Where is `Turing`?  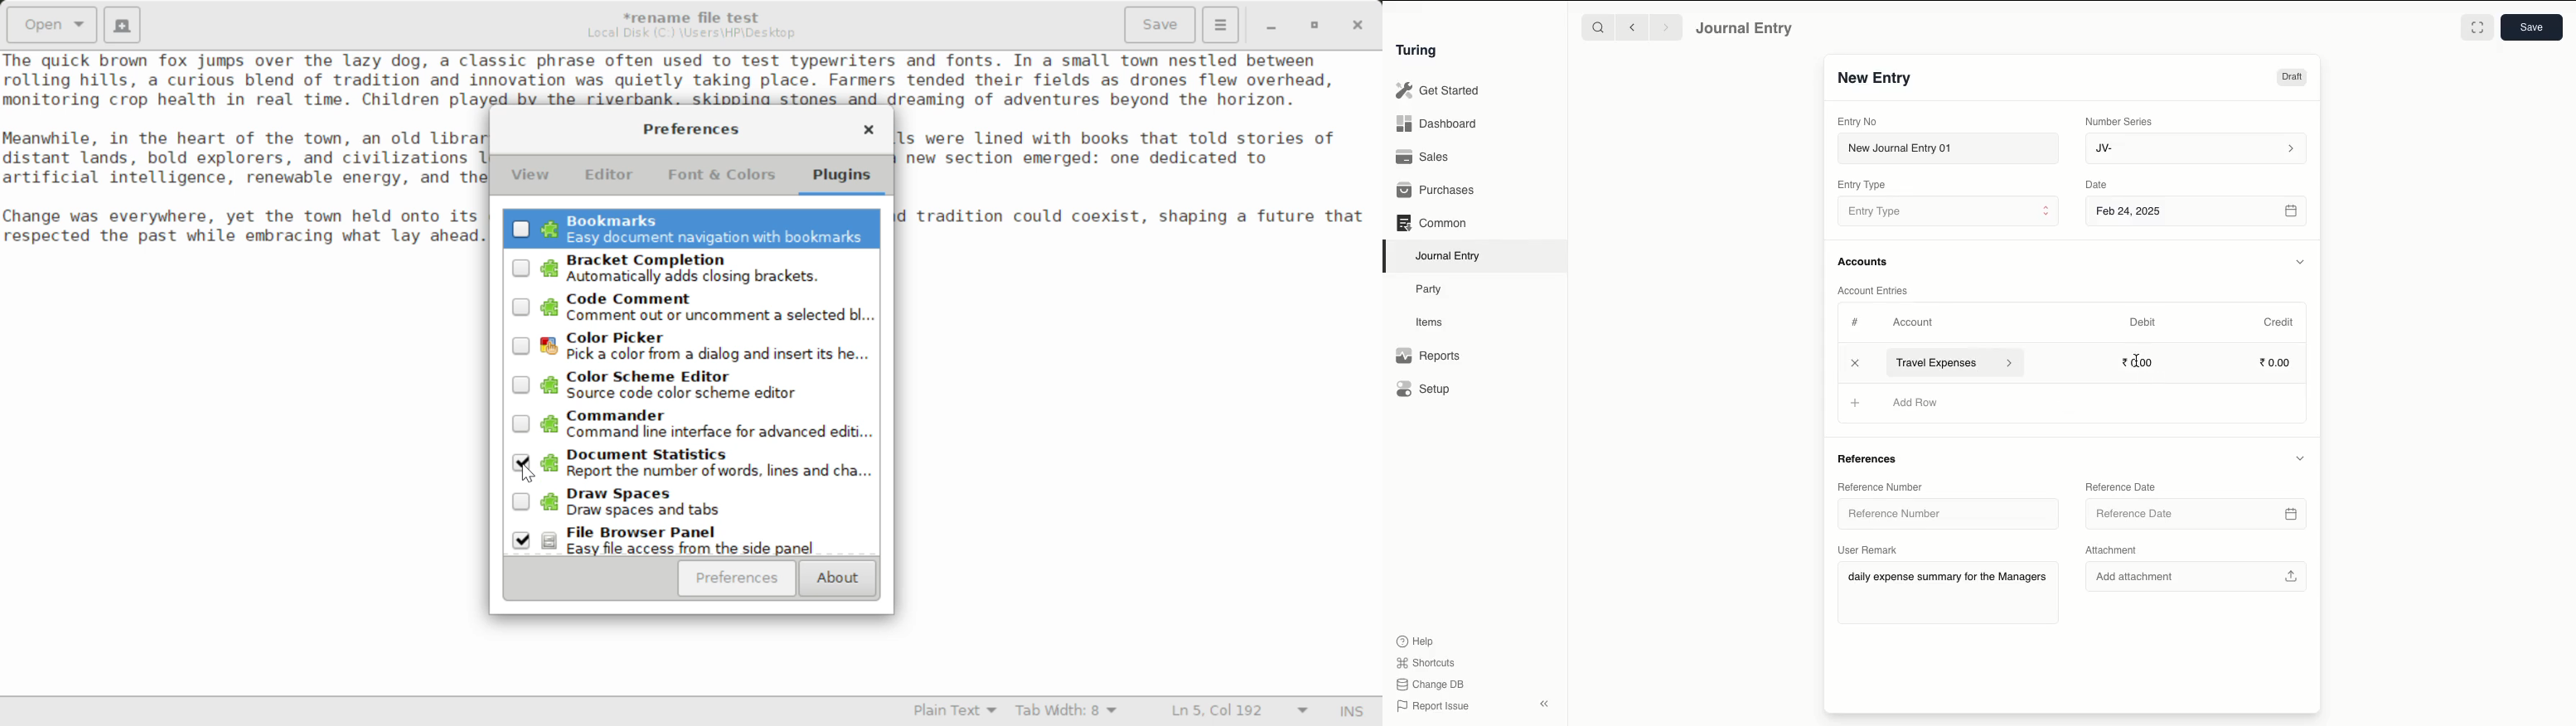 Turing is located at coordinates (1420, 51).